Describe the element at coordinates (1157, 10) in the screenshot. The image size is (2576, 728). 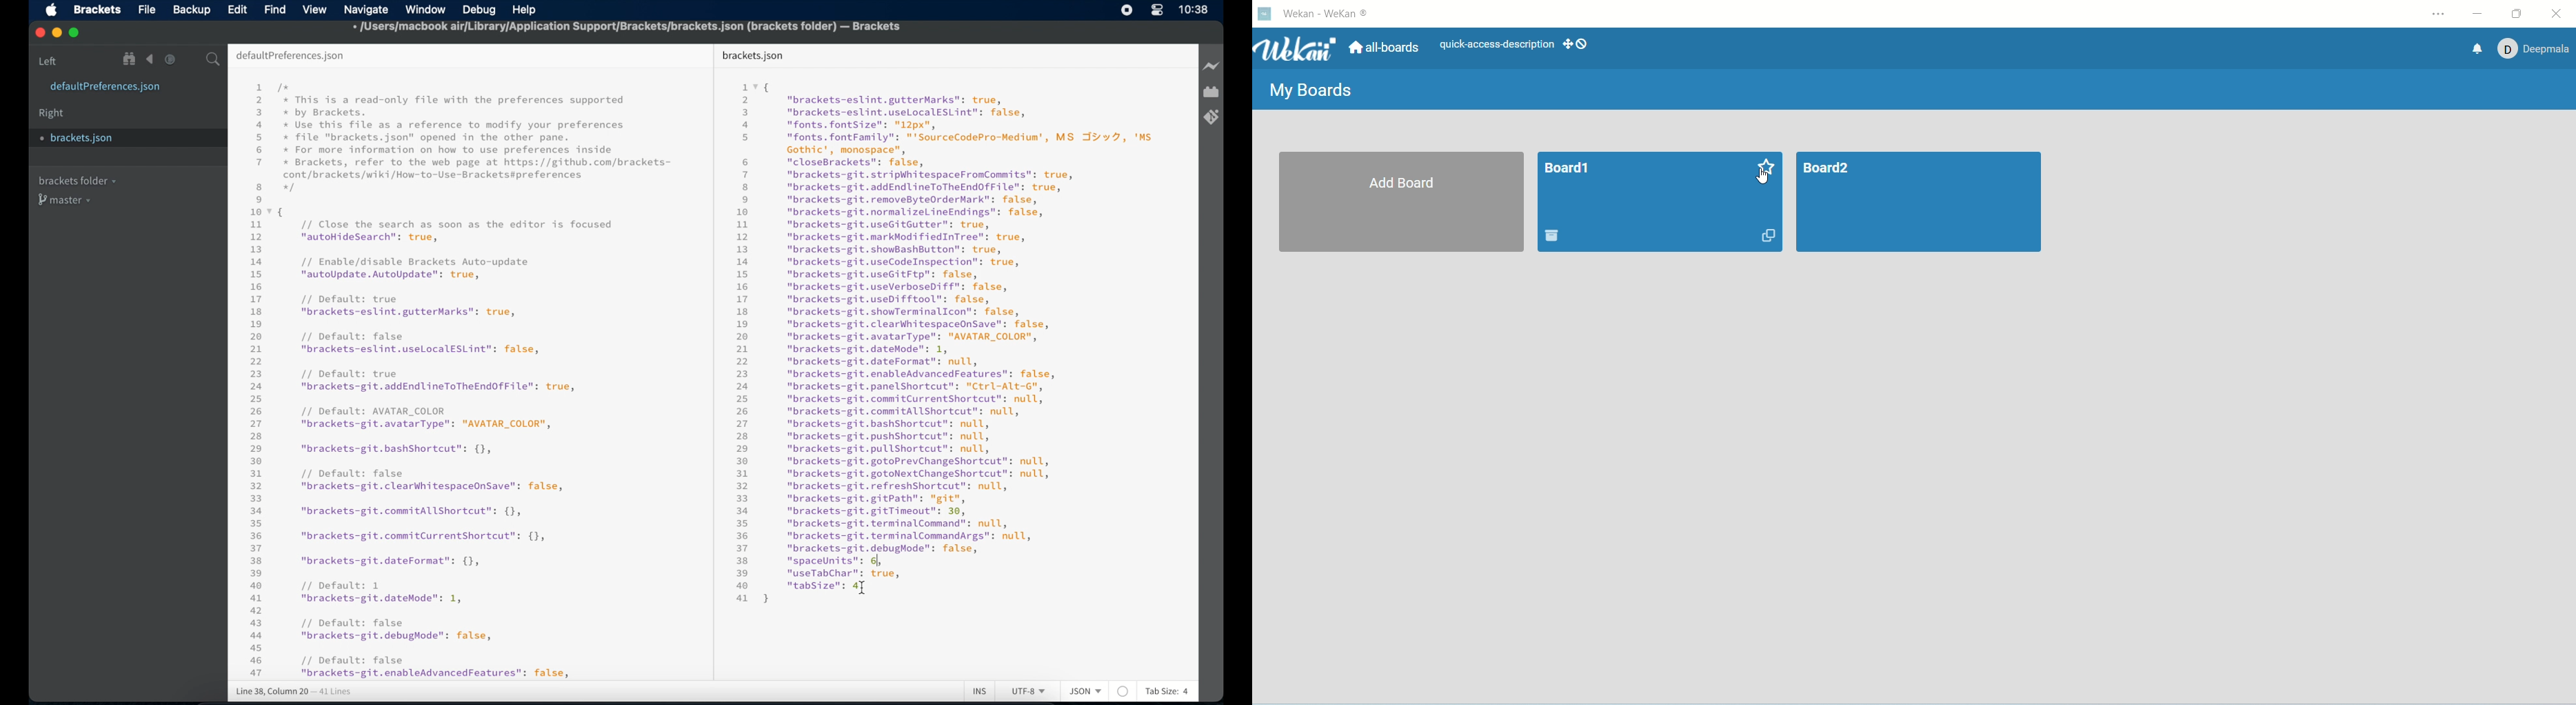
I see `control center` at that location.